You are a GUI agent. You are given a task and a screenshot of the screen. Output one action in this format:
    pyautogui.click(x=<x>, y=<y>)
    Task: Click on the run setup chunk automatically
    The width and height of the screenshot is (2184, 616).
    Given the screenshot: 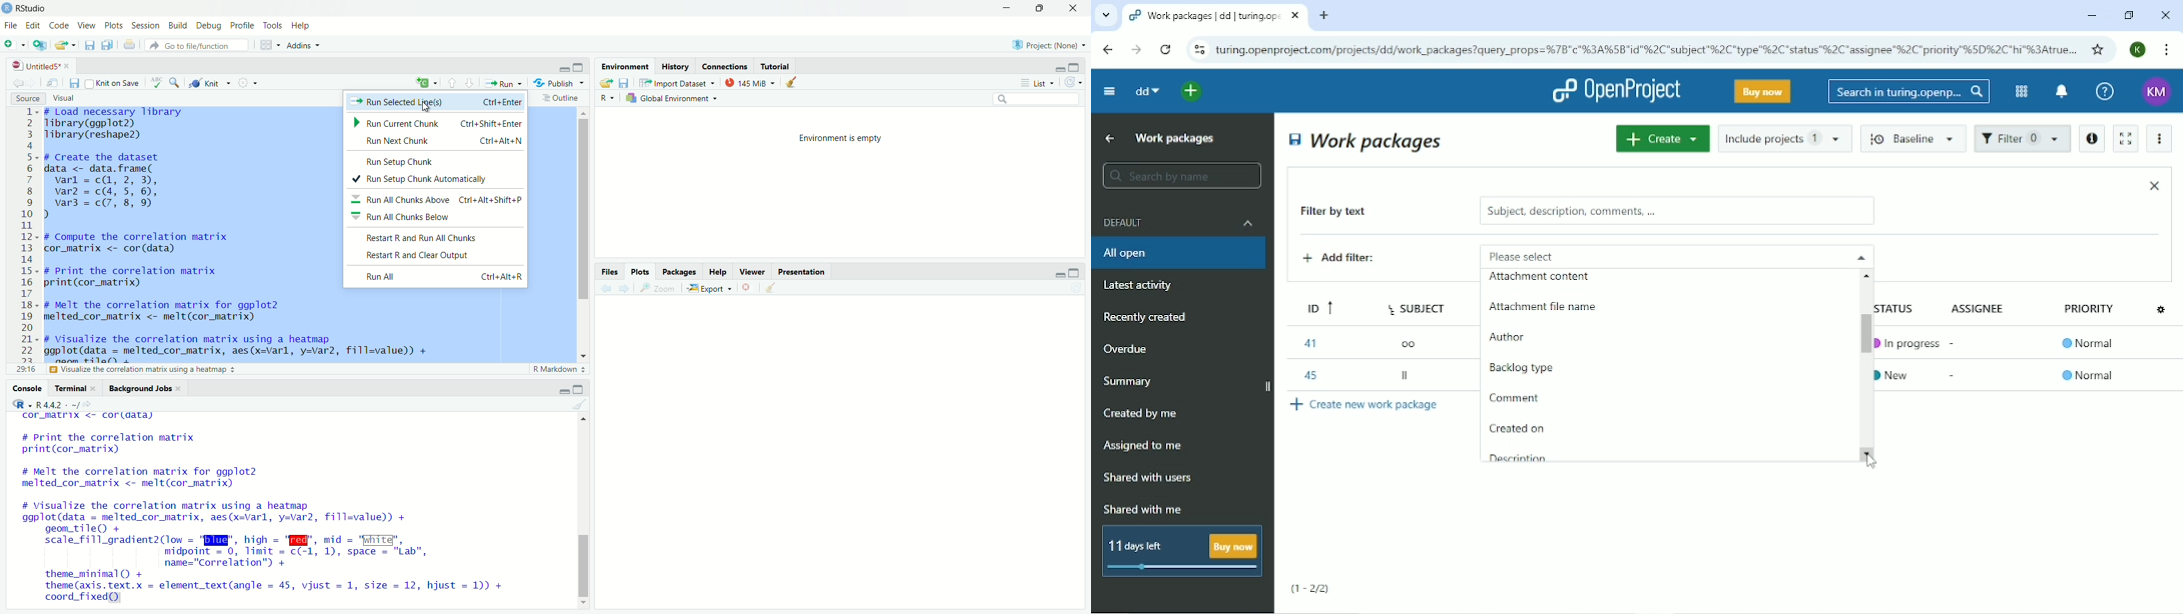 What is the action you would take?
    pyautogui.click(x=437, y=178)
    